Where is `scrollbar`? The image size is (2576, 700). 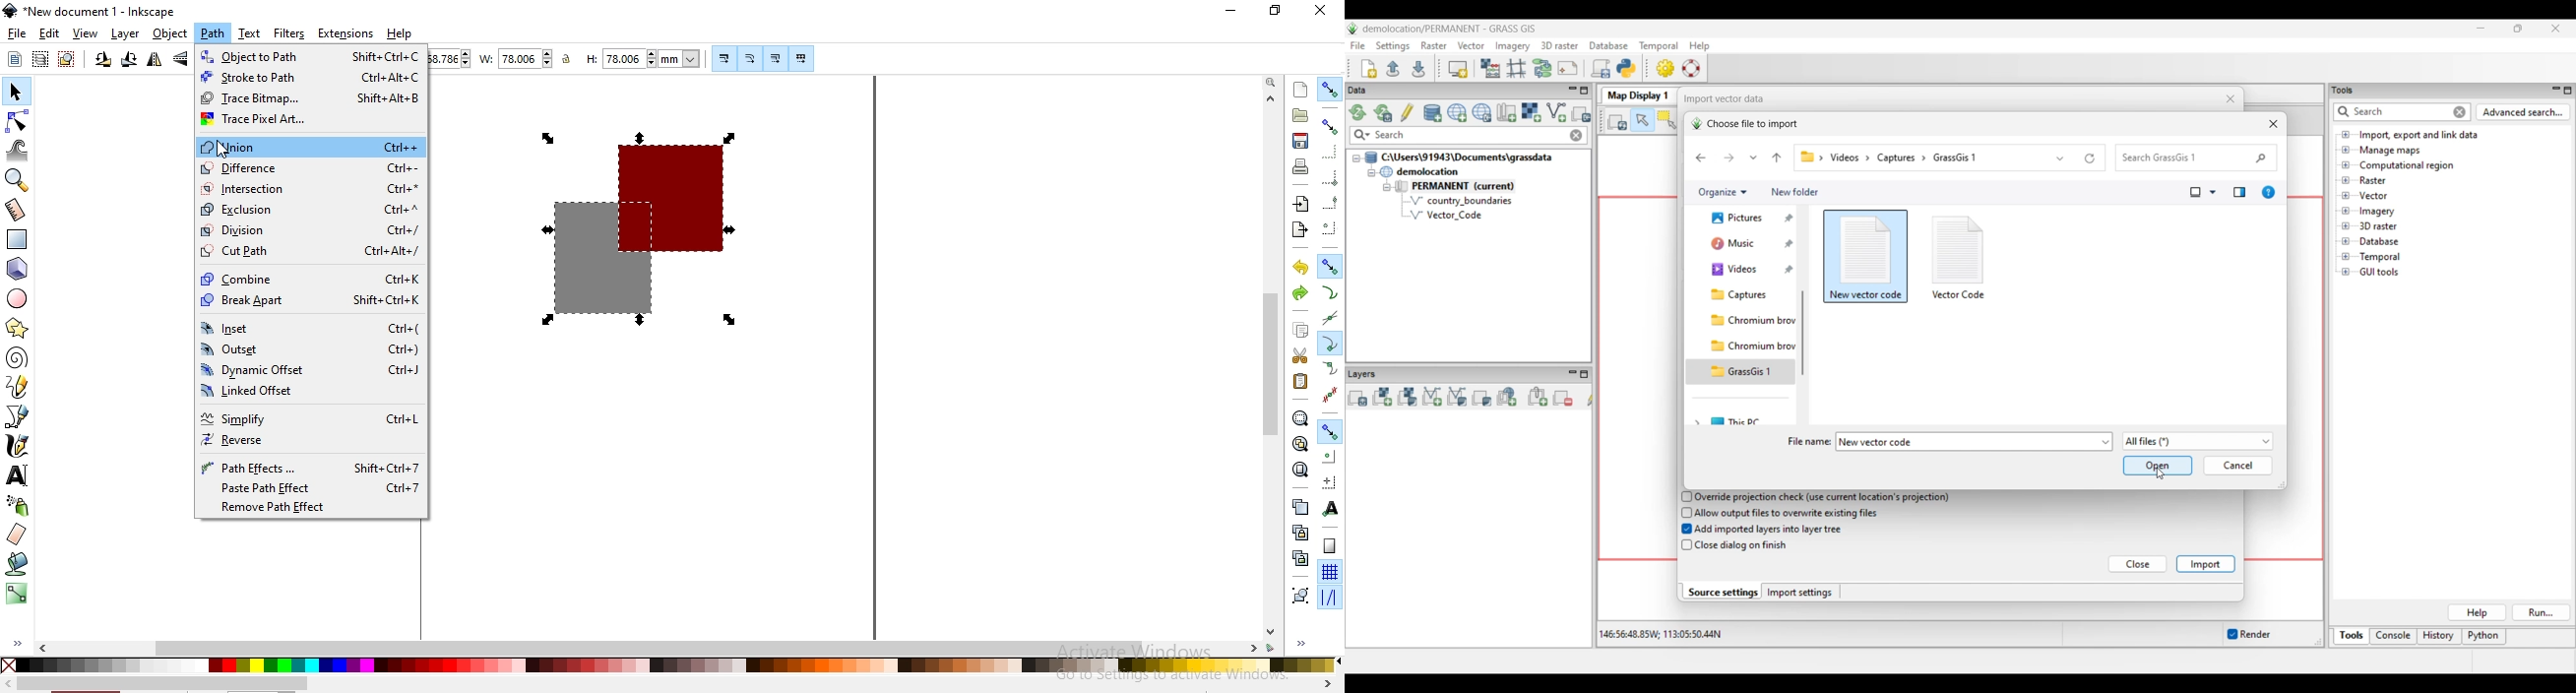 scrollbar is located at coordinates (652, 647).